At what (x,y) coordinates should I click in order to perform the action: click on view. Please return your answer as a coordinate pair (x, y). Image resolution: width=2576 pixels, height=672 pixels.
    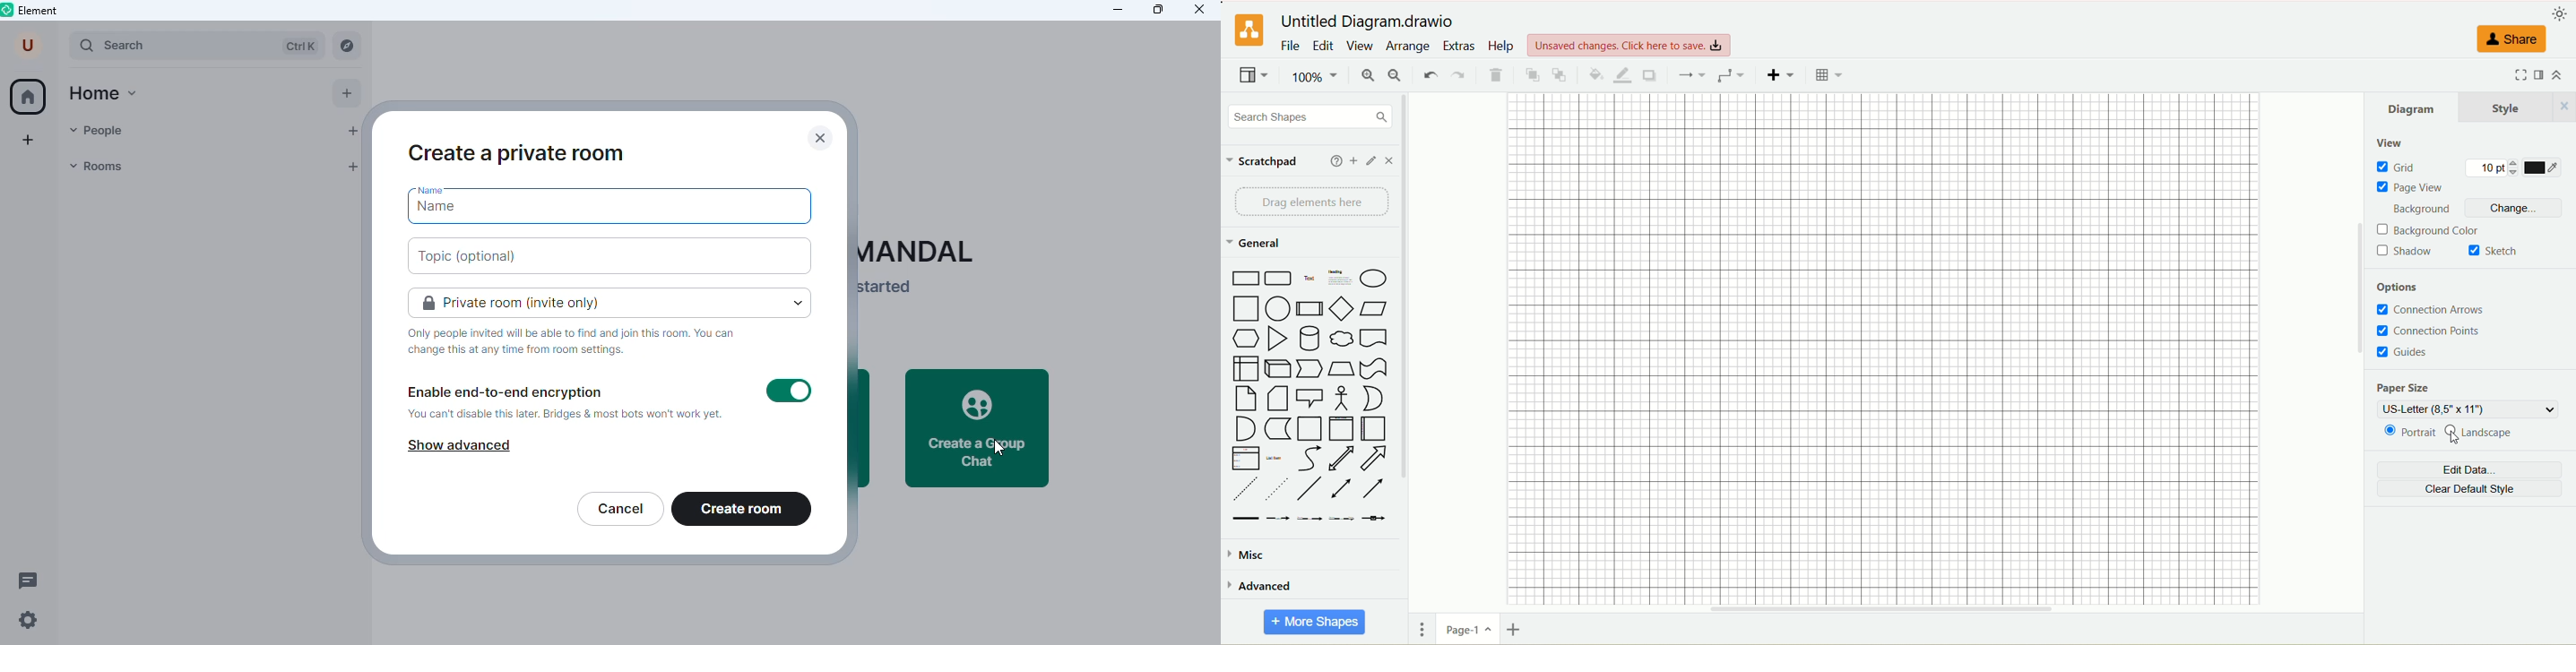
    Looking at the image, I should click on (1253, 76).